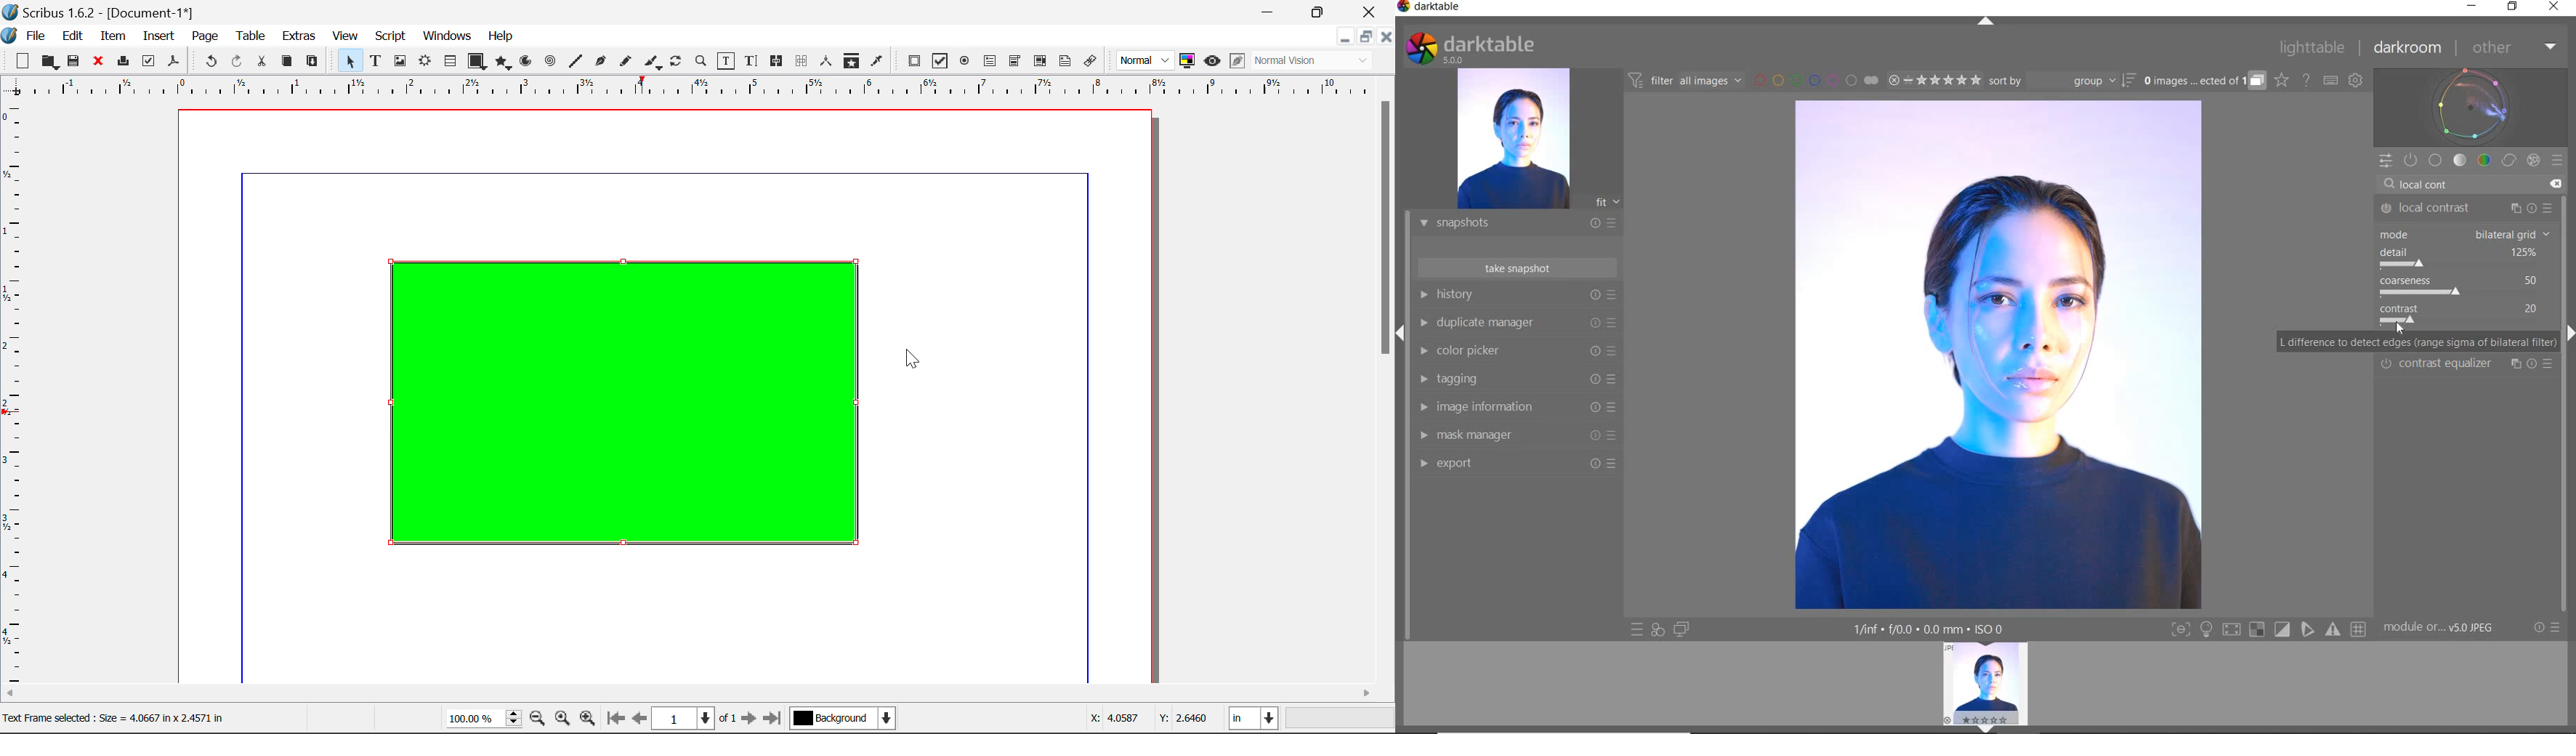  What do you see at coordinates (424, 62) in the screenshot?
I see `Render Frame` at bounding box center [424, 62].